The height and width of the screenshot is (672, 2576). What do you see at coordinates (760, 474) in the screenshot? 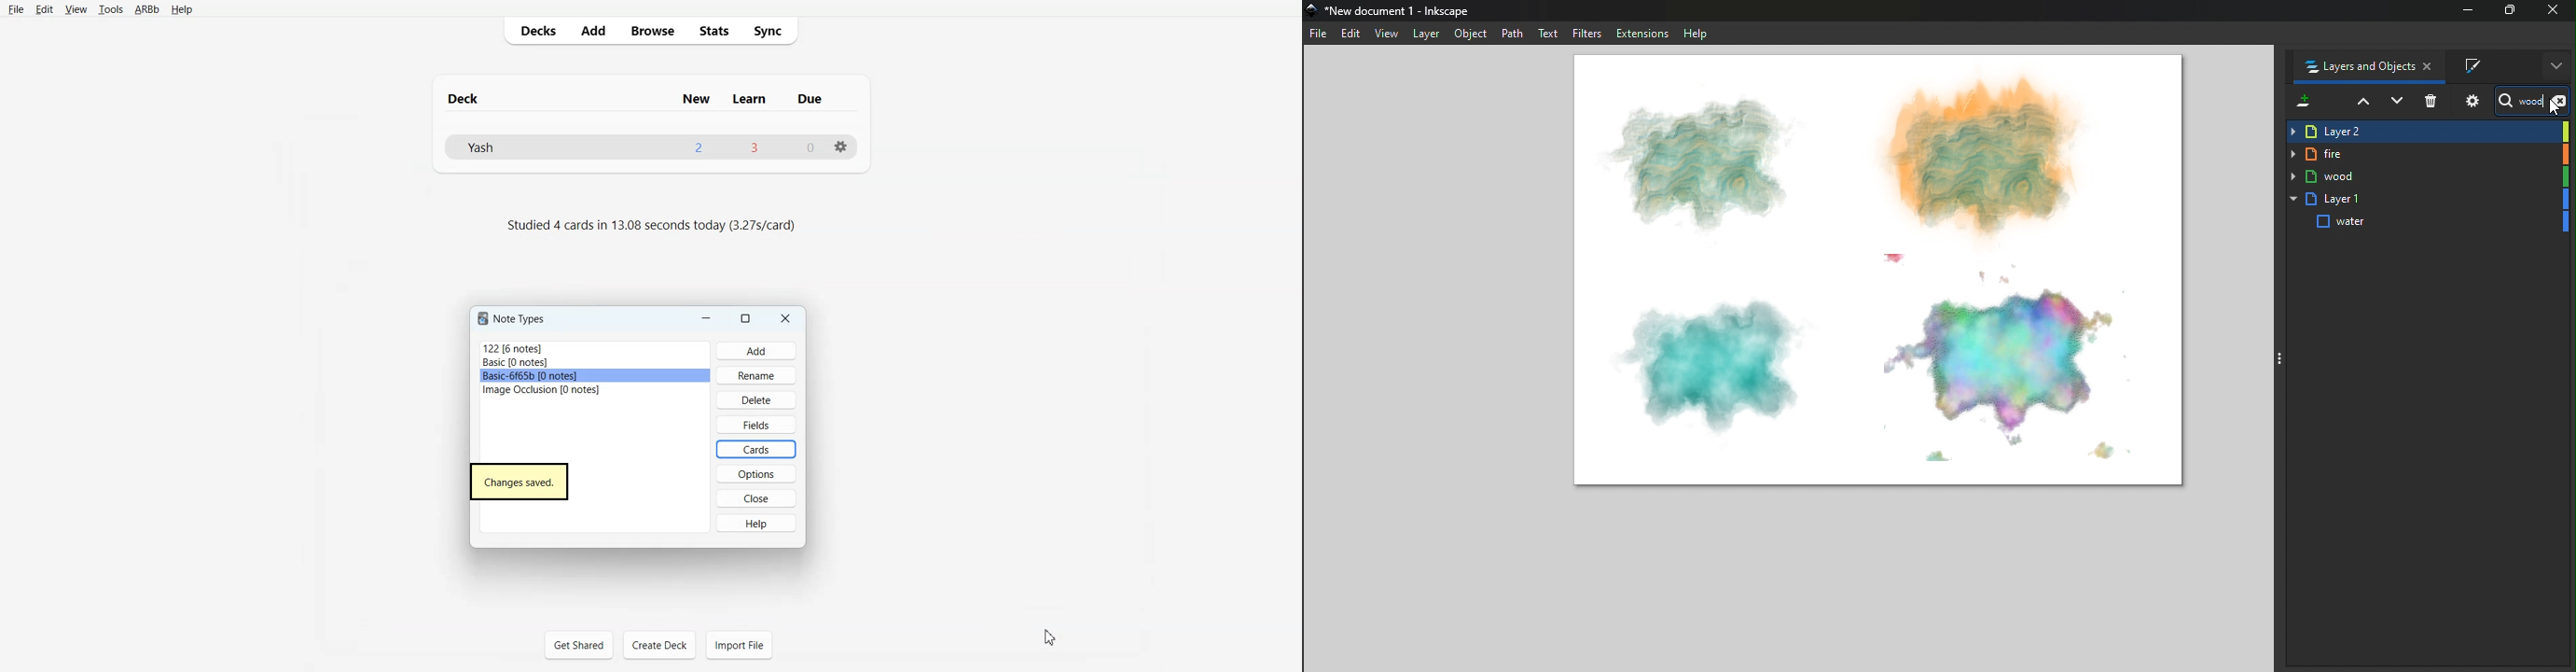
I see `options` at bounding box center [760, 474].